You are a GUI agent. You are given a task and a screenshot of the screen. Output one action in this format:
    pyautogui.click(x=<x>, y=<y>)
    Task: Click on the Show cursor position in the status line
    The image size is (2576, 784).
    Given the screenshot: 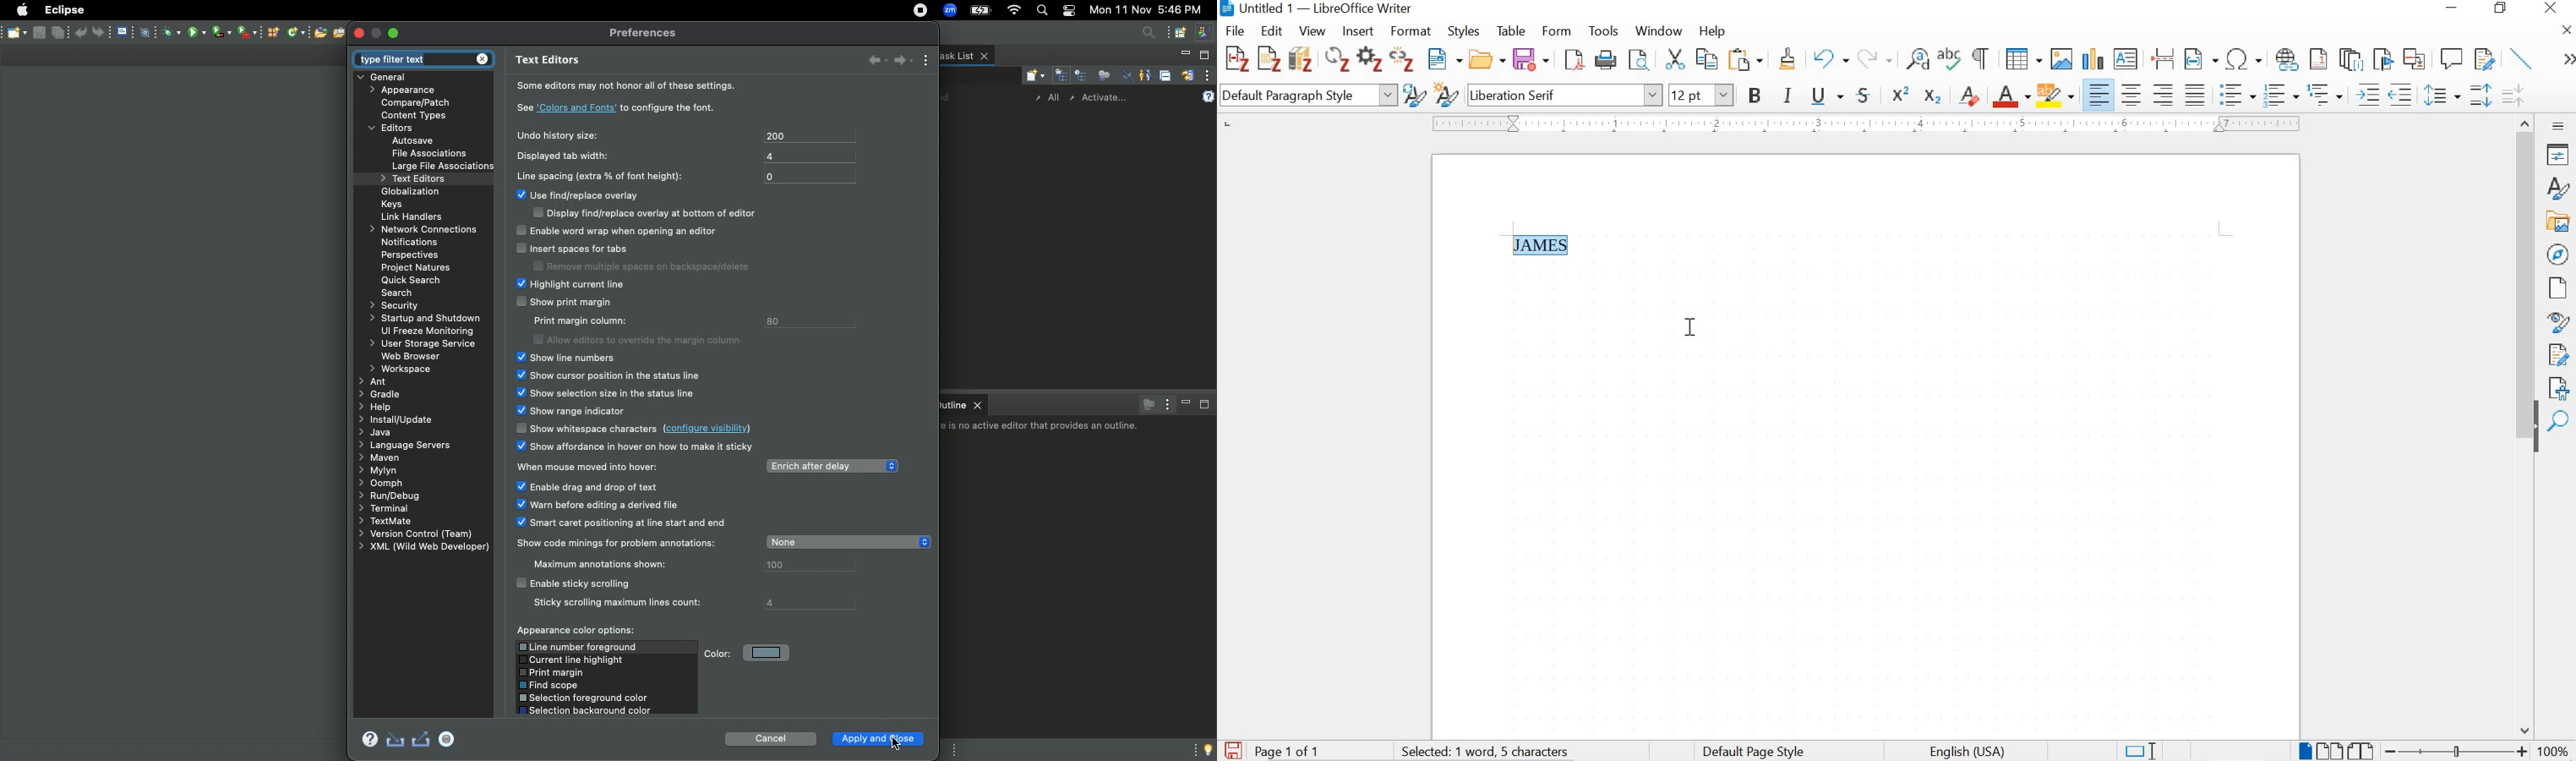 What is the action you would take?
    pyautogui.click(x=609, y=374)
    